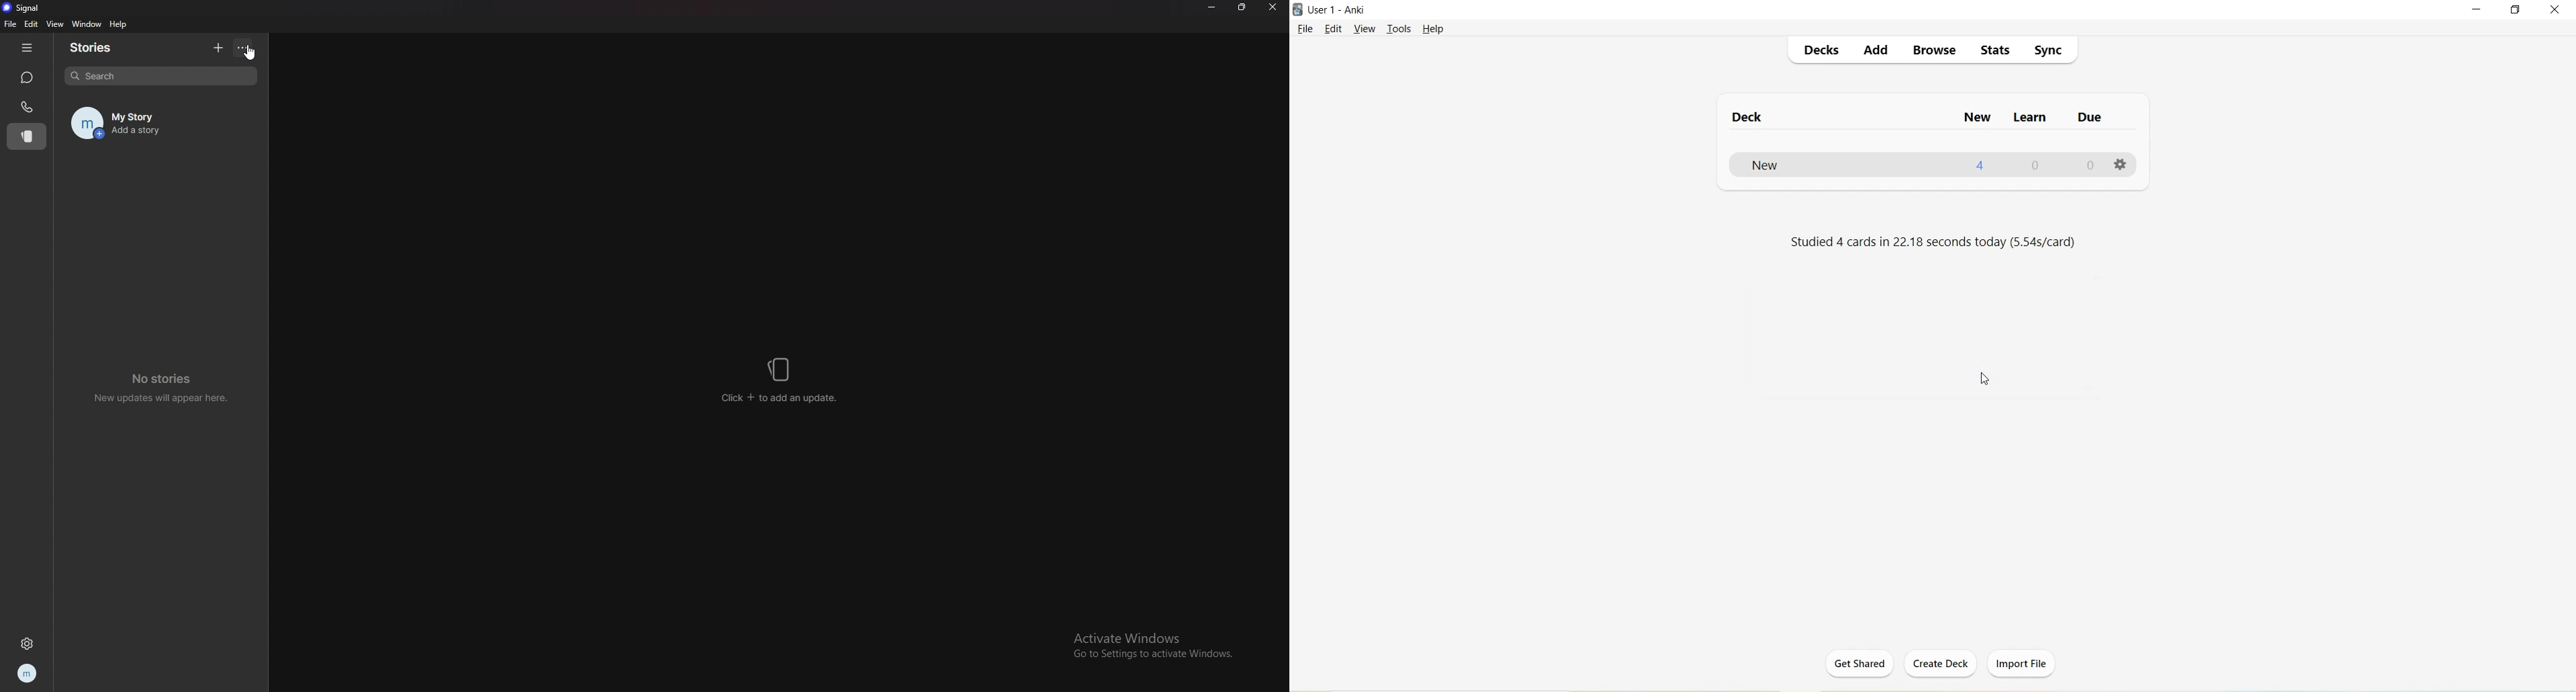 Image resolution: width=2576 pixels, height=700 pixels. Describe the element at coordinates (2521, 10) in the screenshot. I see `Maximize` at that location.